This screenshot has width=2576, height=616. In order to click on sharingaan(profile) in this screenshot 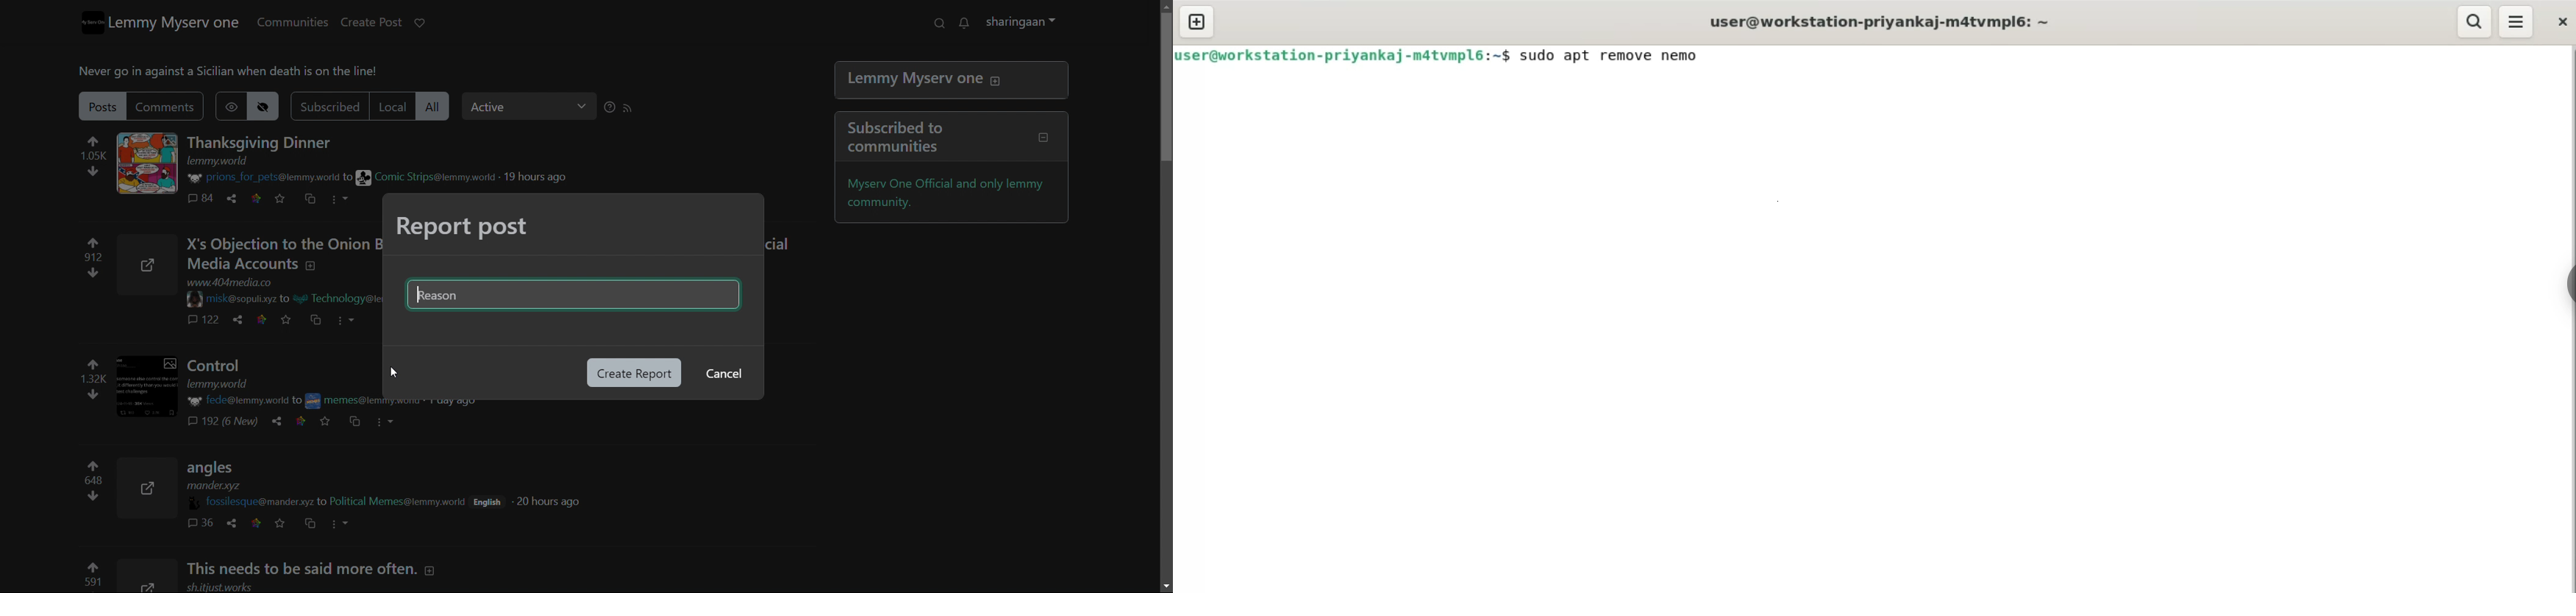, I will do `click(1028, 23)`.